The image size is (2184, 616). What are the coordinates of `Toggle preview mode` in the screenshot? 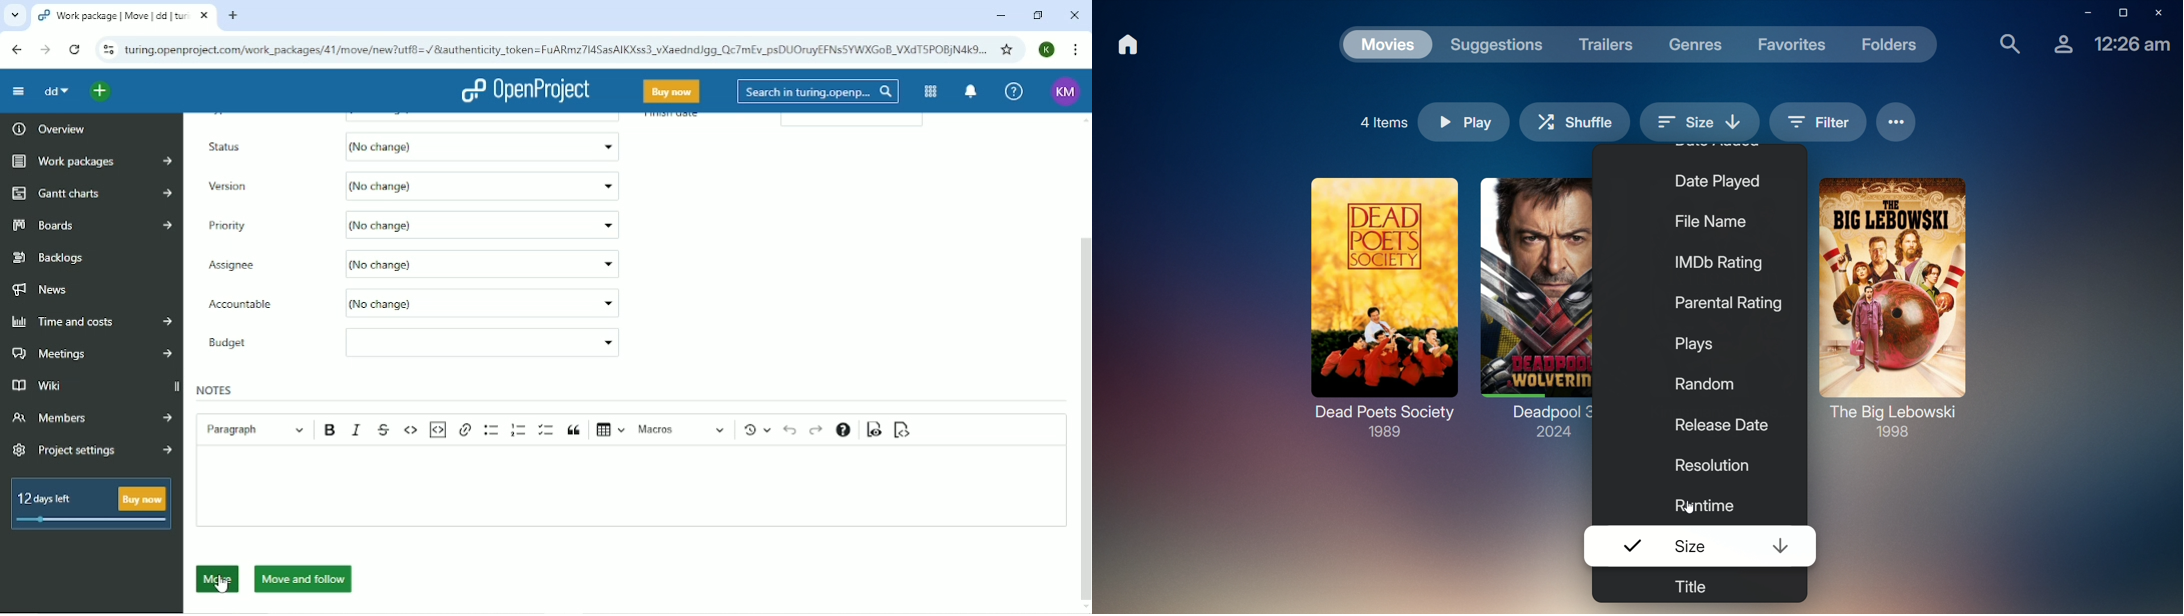 It's located at (875, 427).